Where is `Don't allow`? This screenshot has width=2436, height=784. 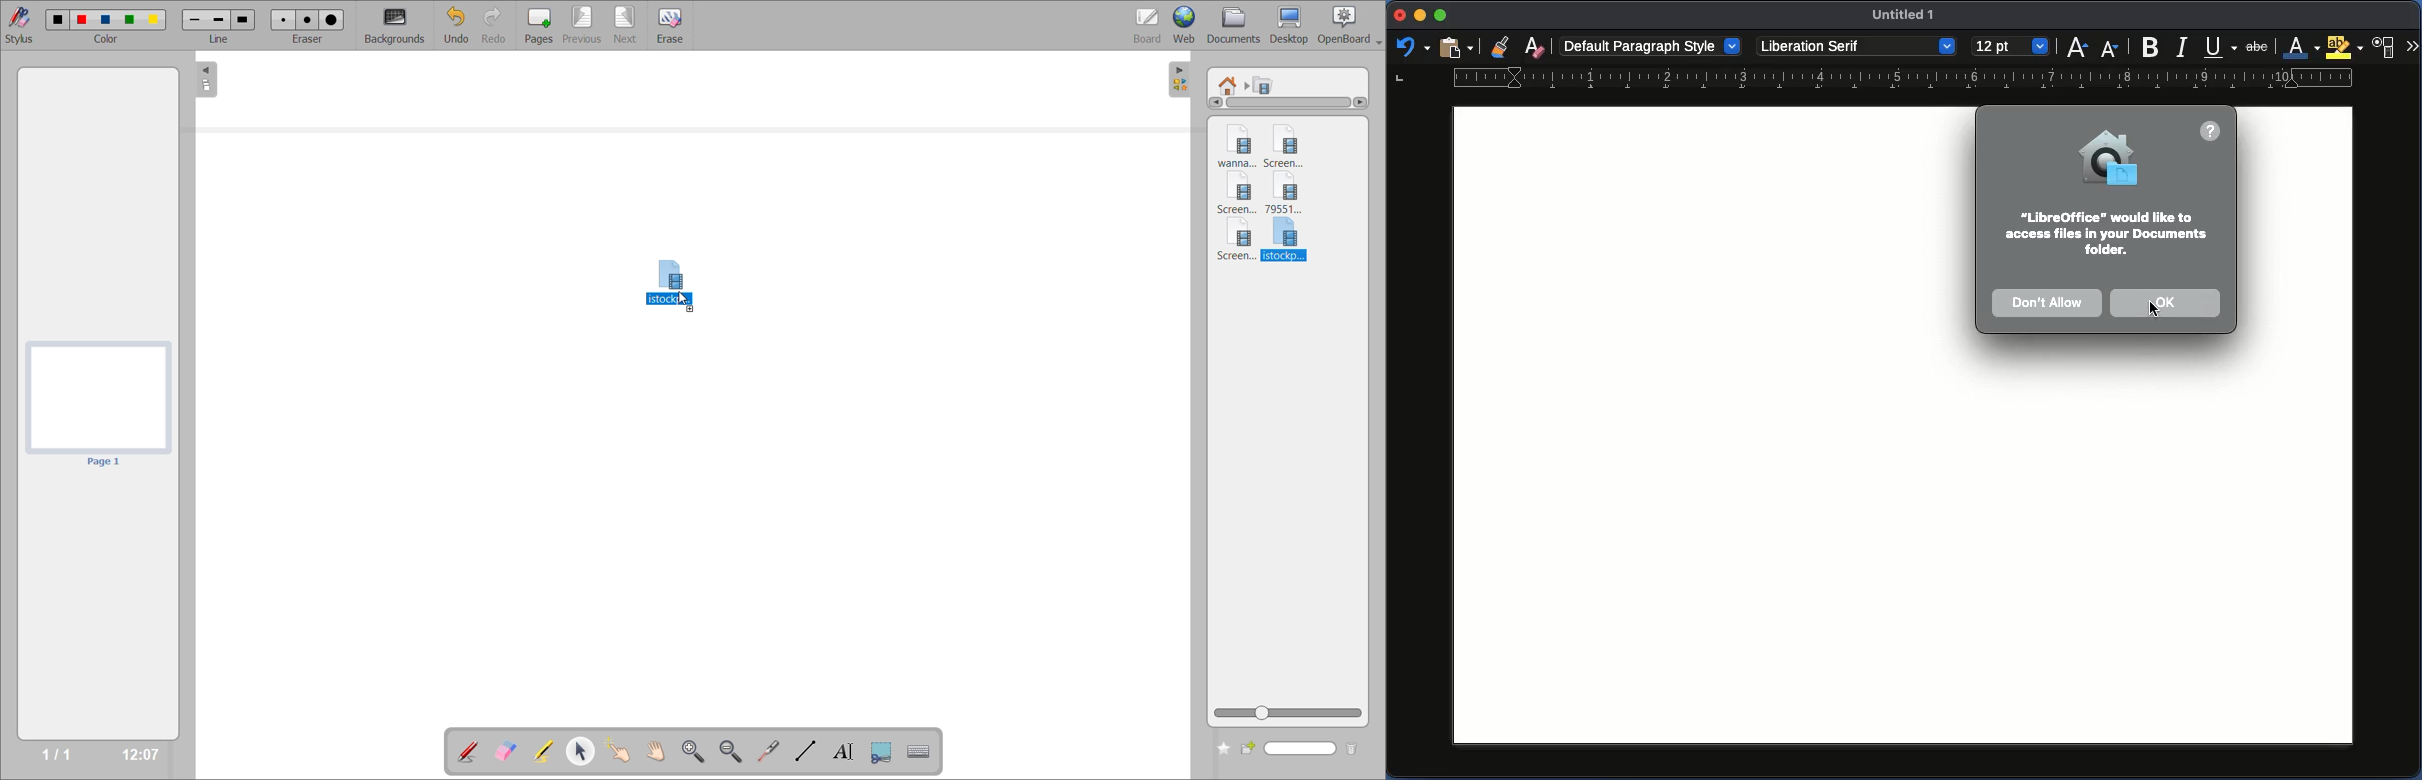
Don't allow is located at coordinates (2050, 304).